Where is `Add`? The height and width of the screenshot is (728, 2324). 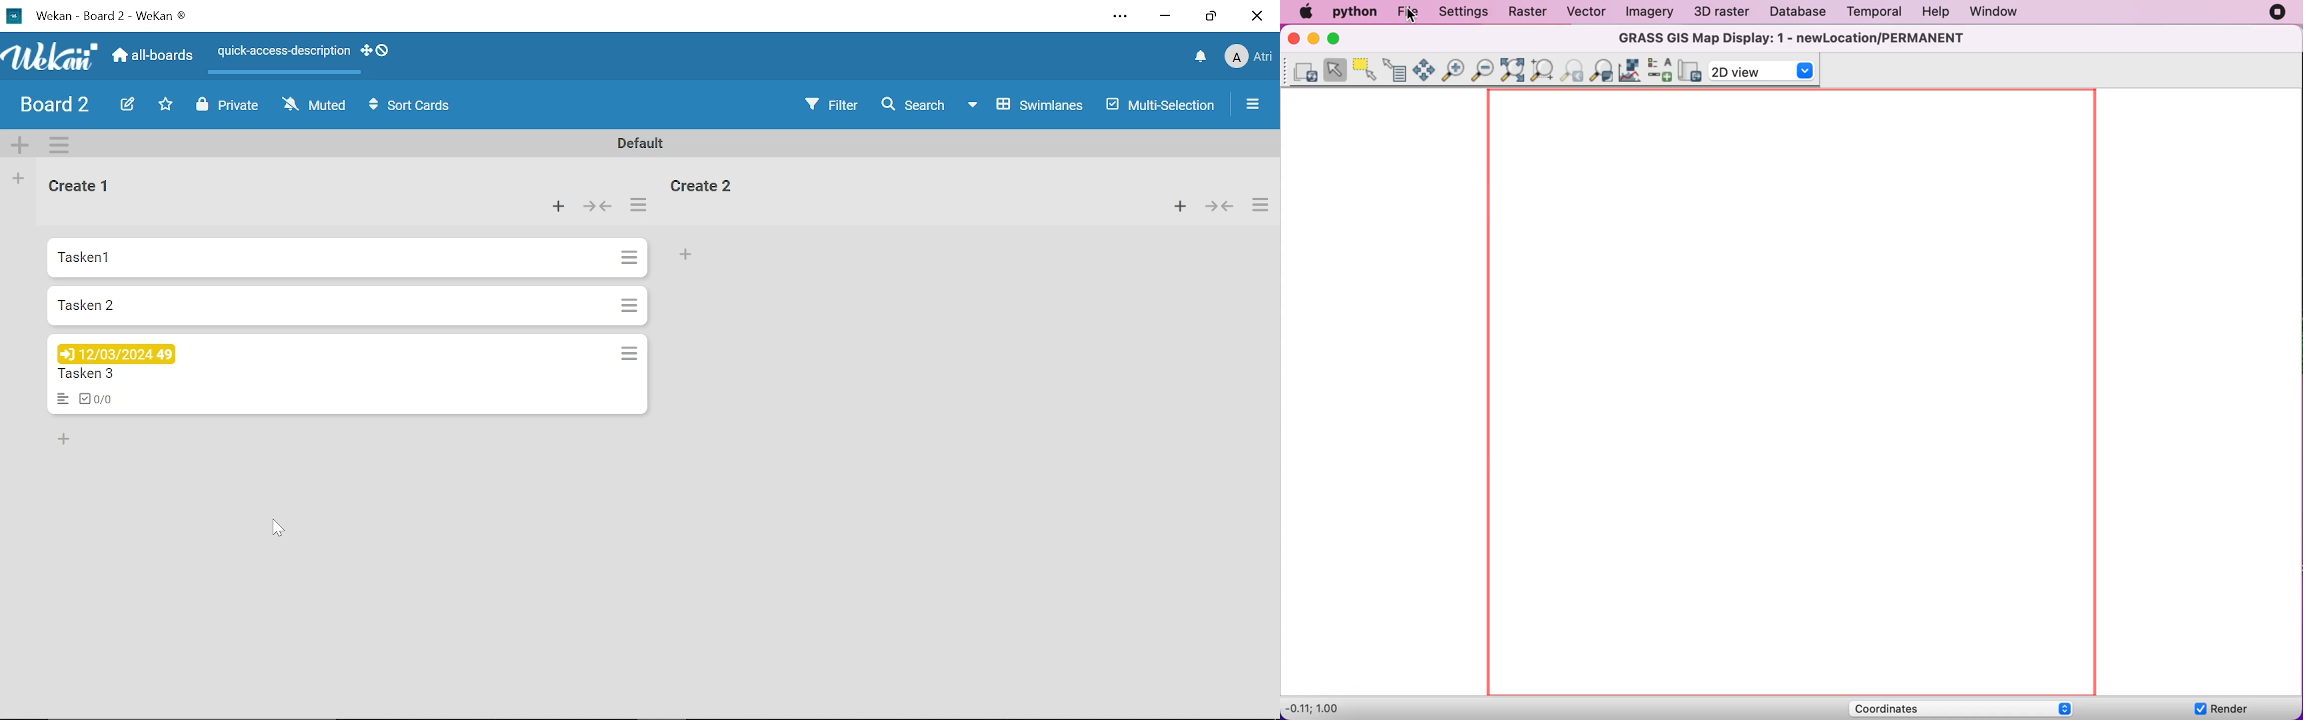
Add is located at coordinates (1180, 205).